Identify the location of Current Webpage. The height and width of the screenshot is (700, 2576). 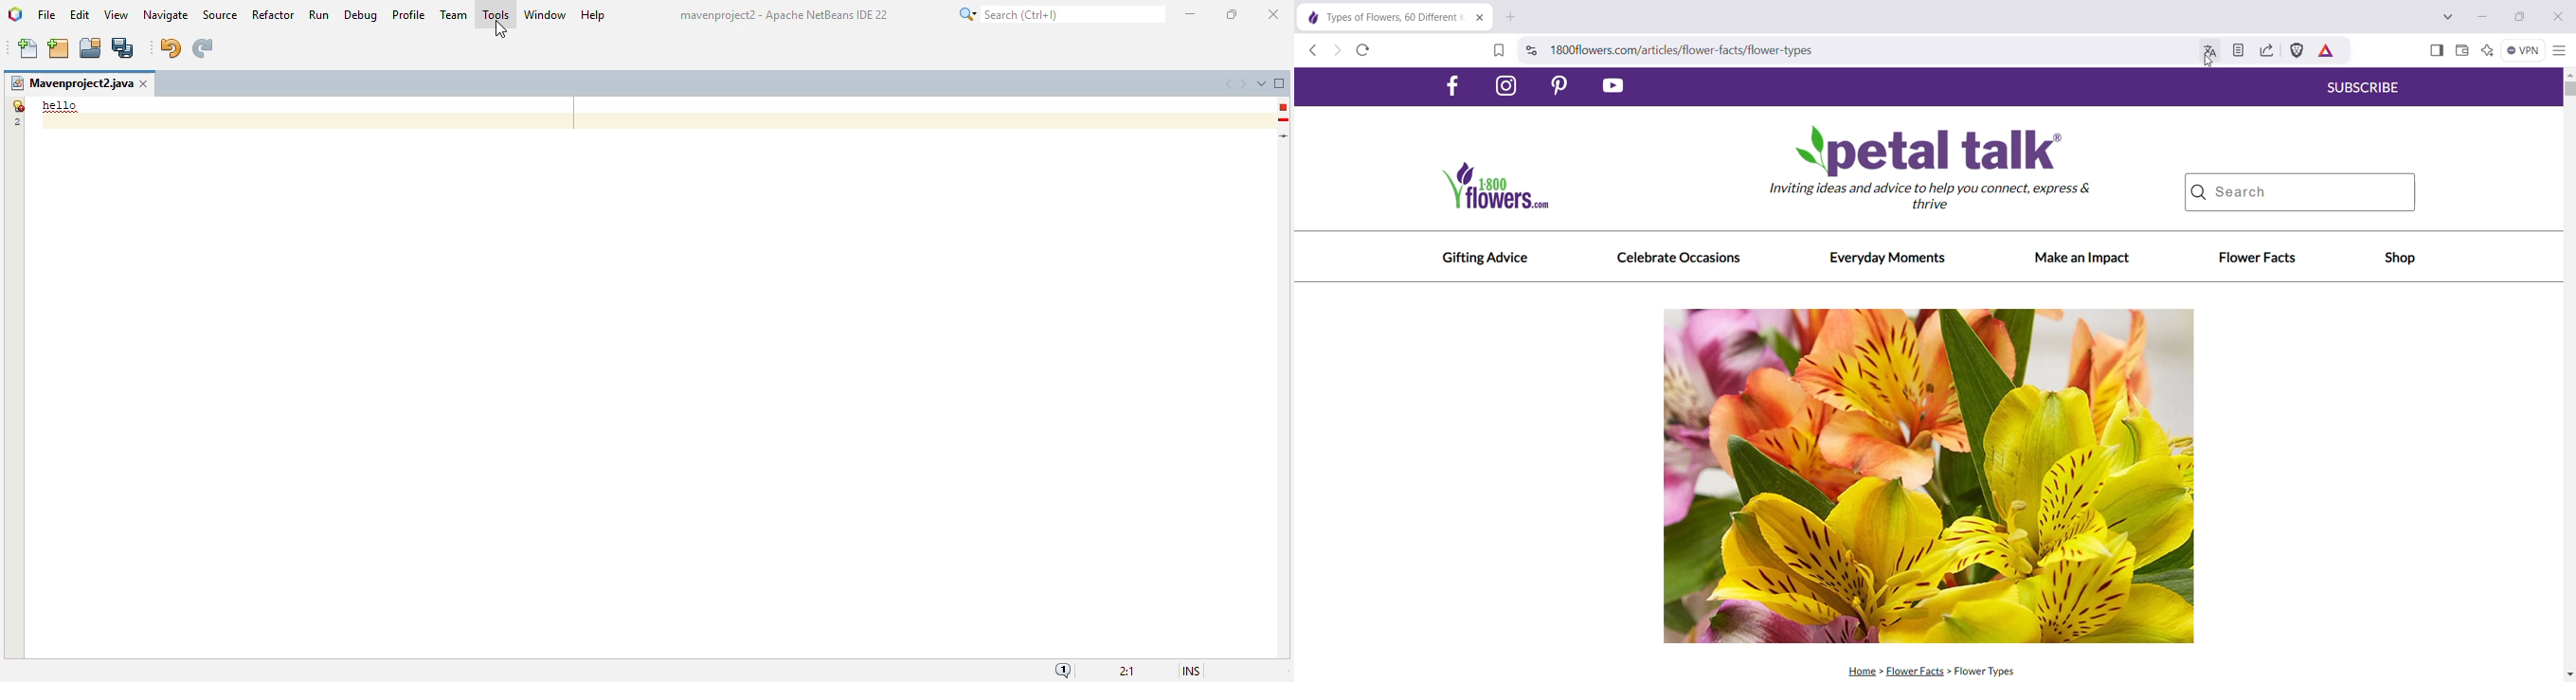
(1931, 374).